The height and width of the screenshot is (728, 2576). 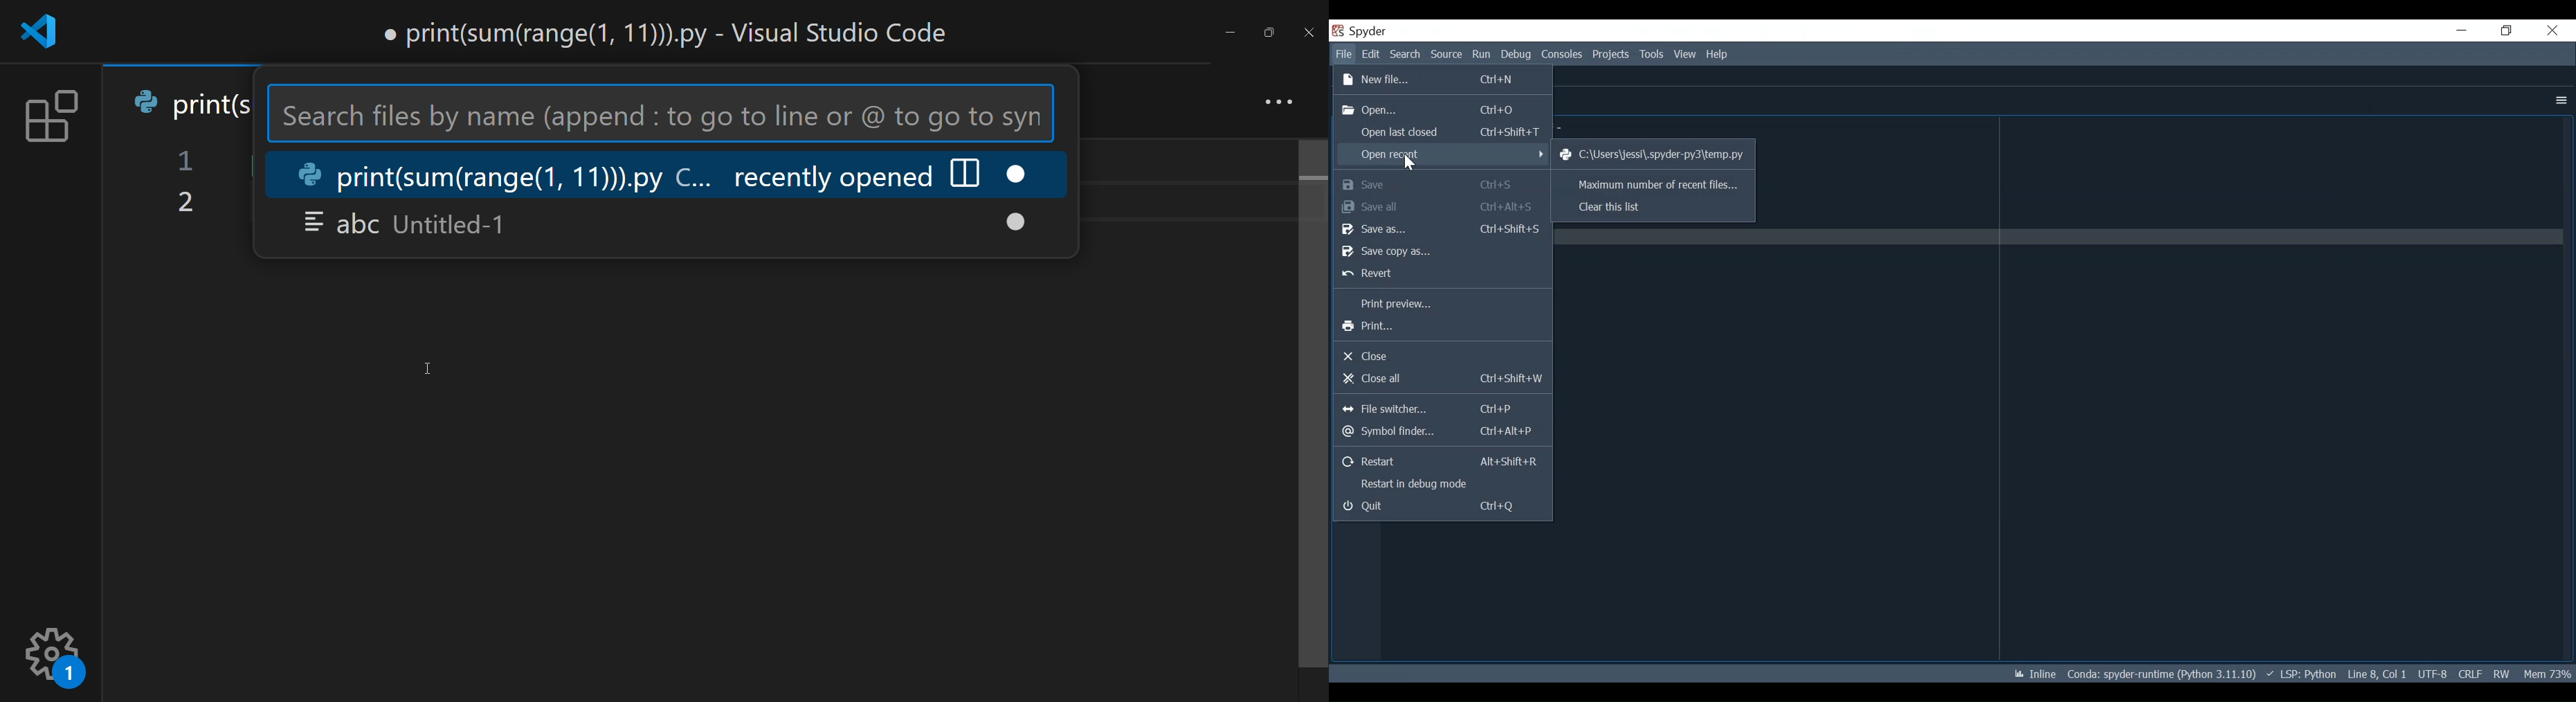 I want to click on conda: Spyder-runtime (Python 3.11.10), so click(x=2162, y=673).